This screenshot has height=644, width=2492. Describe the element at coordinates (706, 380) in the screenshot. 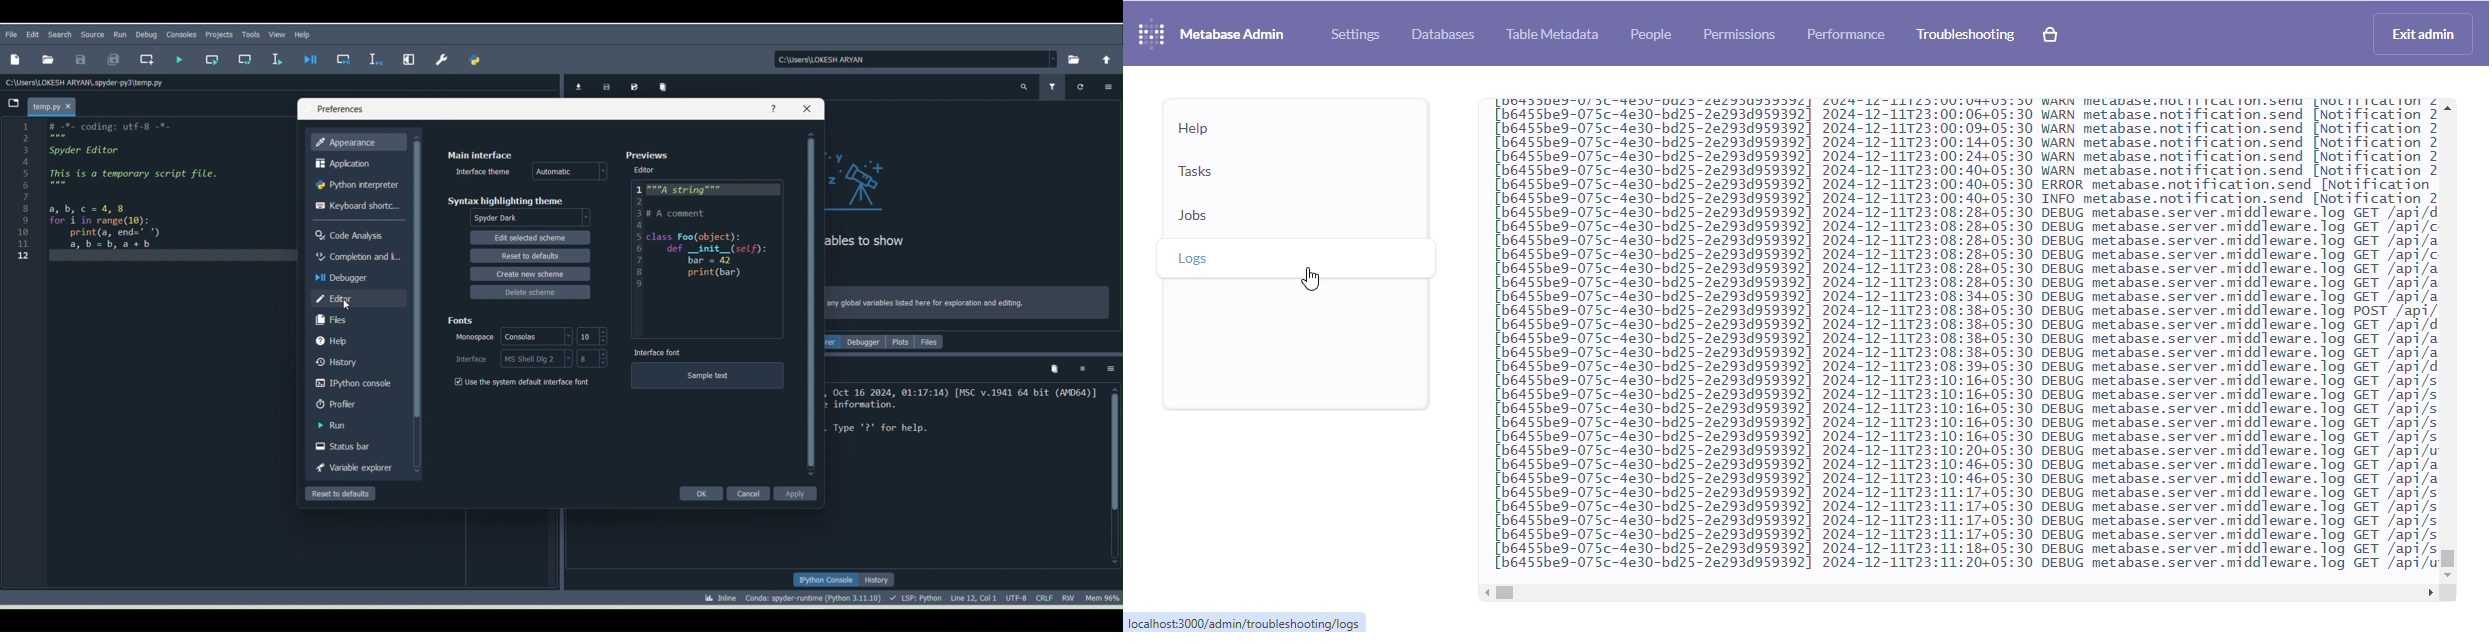

I see `Sample text` at that location.